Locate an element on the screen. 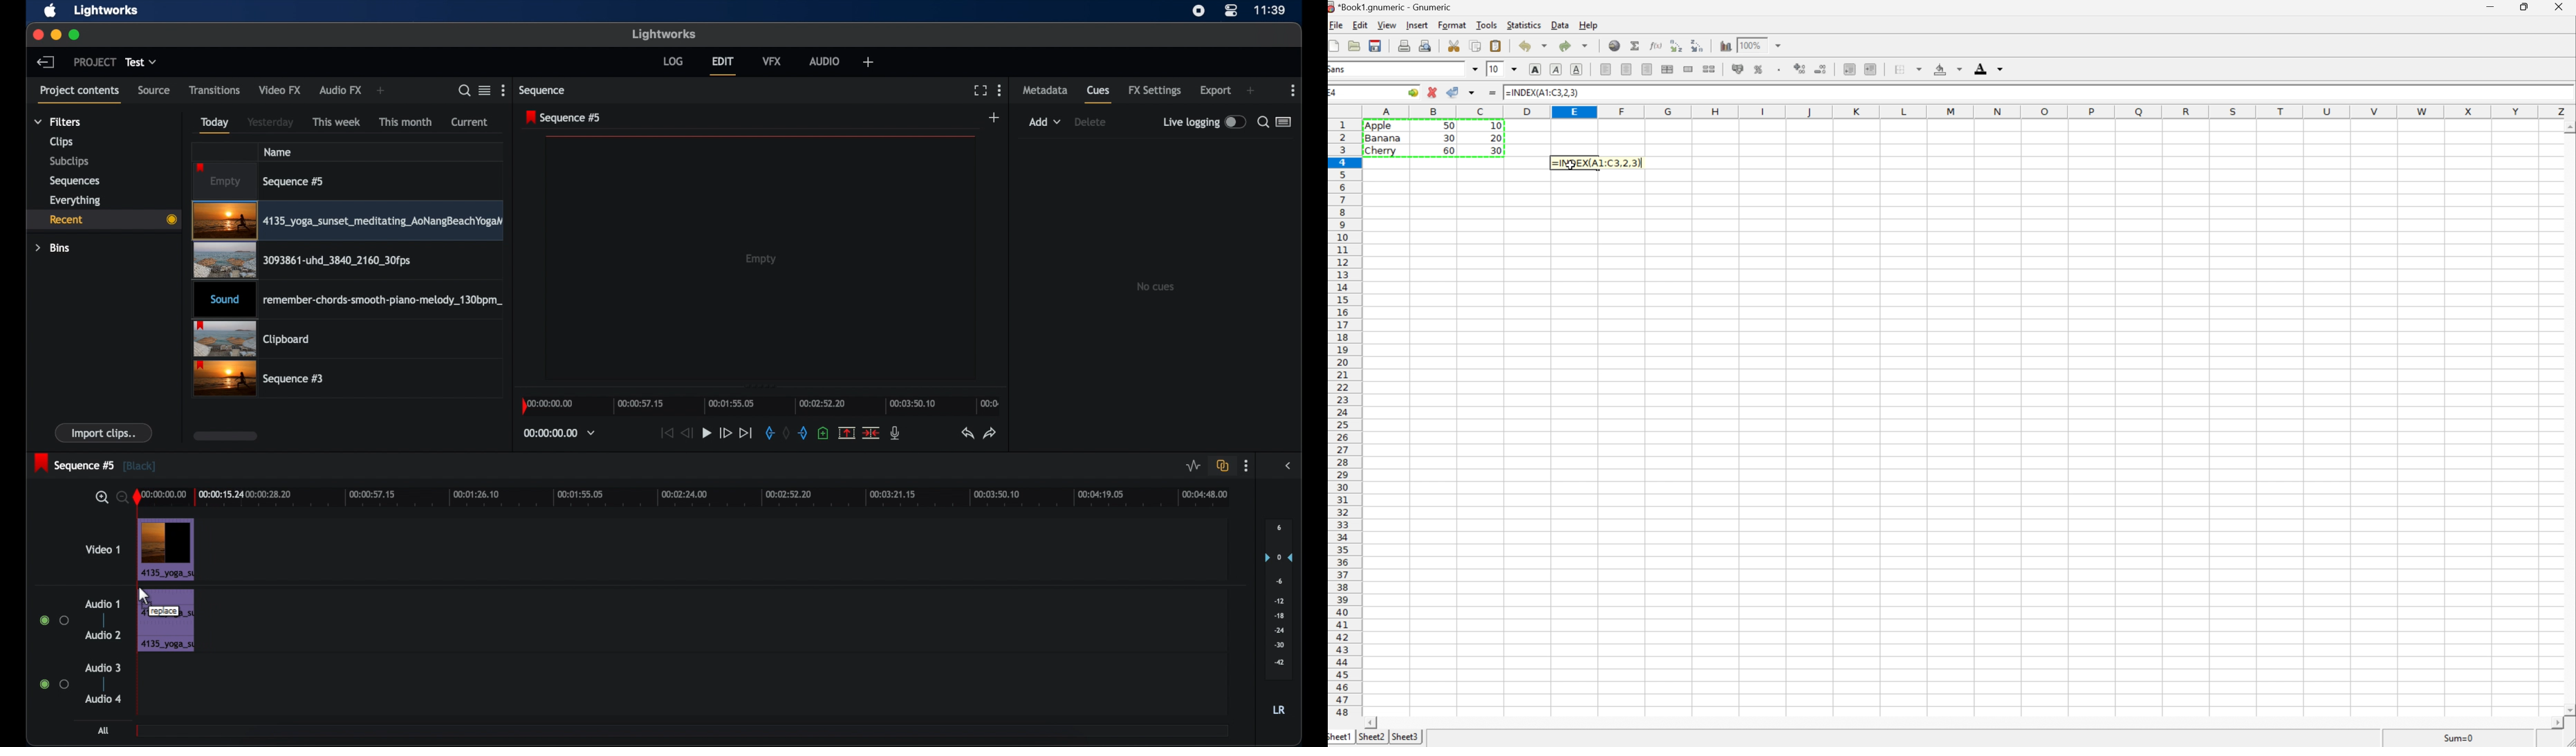 This screenshot has height=756, width=2576. edit function in current cell is located at coordinates (1657, 45).